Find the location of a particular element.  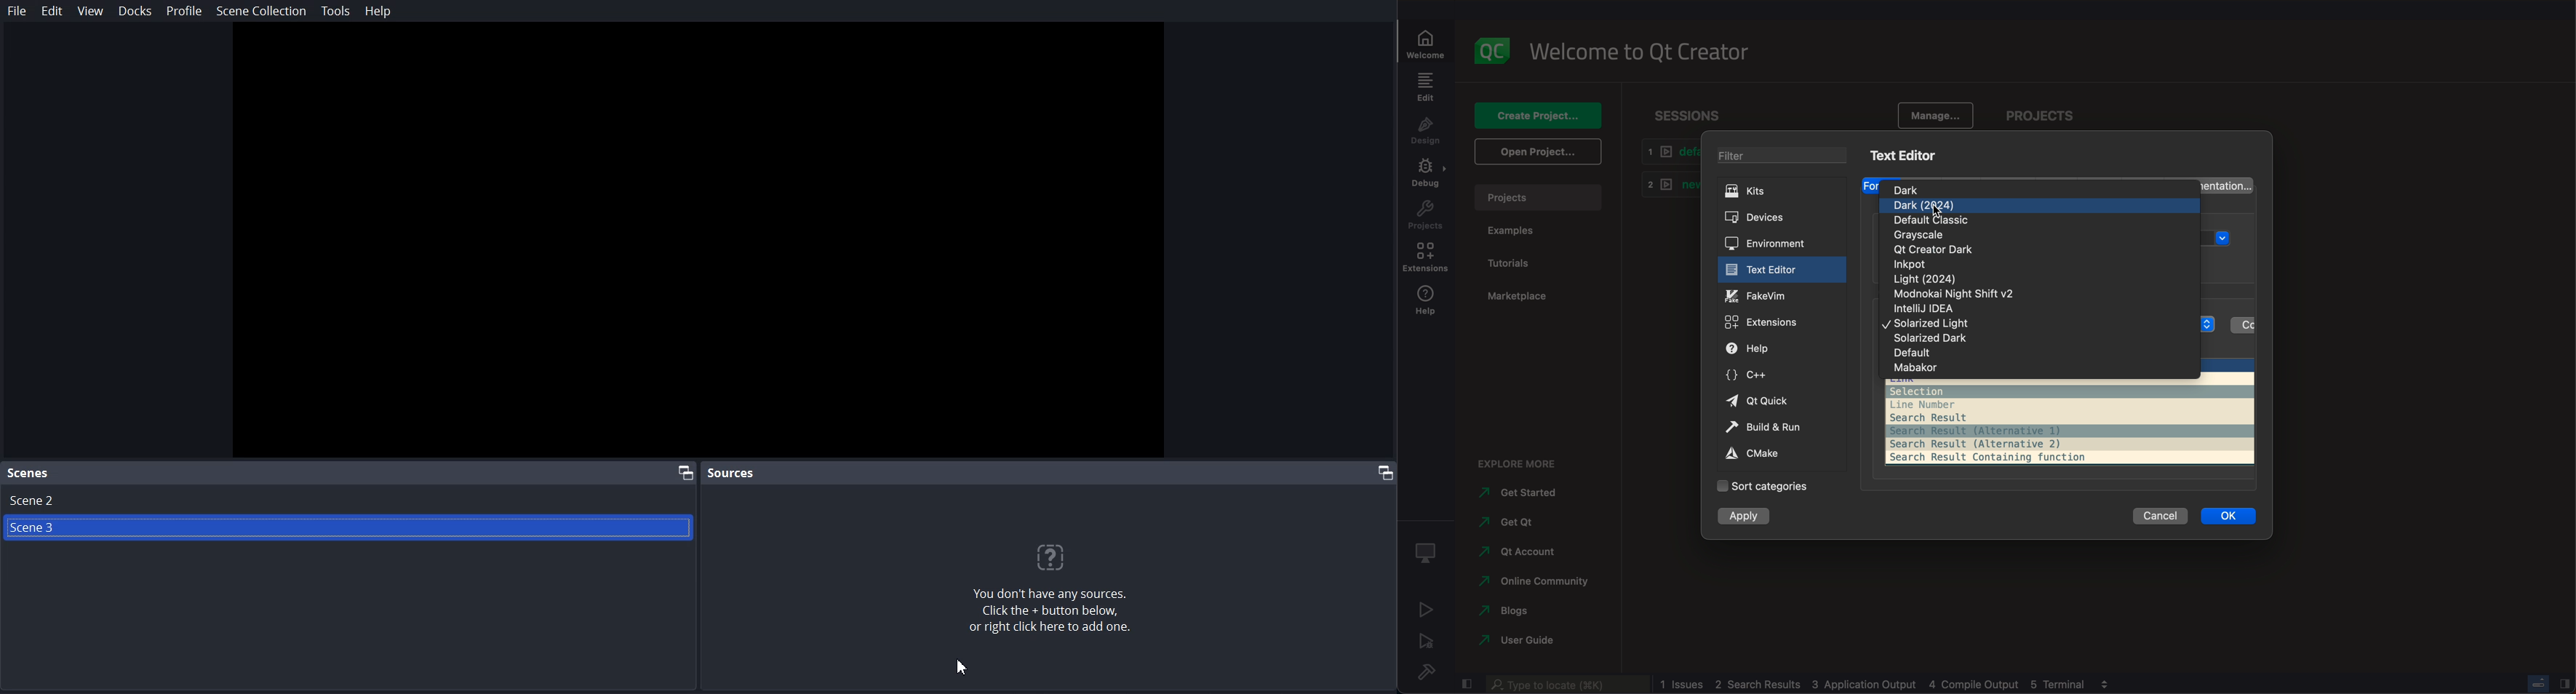

font is located at coordinates (1871, 185).